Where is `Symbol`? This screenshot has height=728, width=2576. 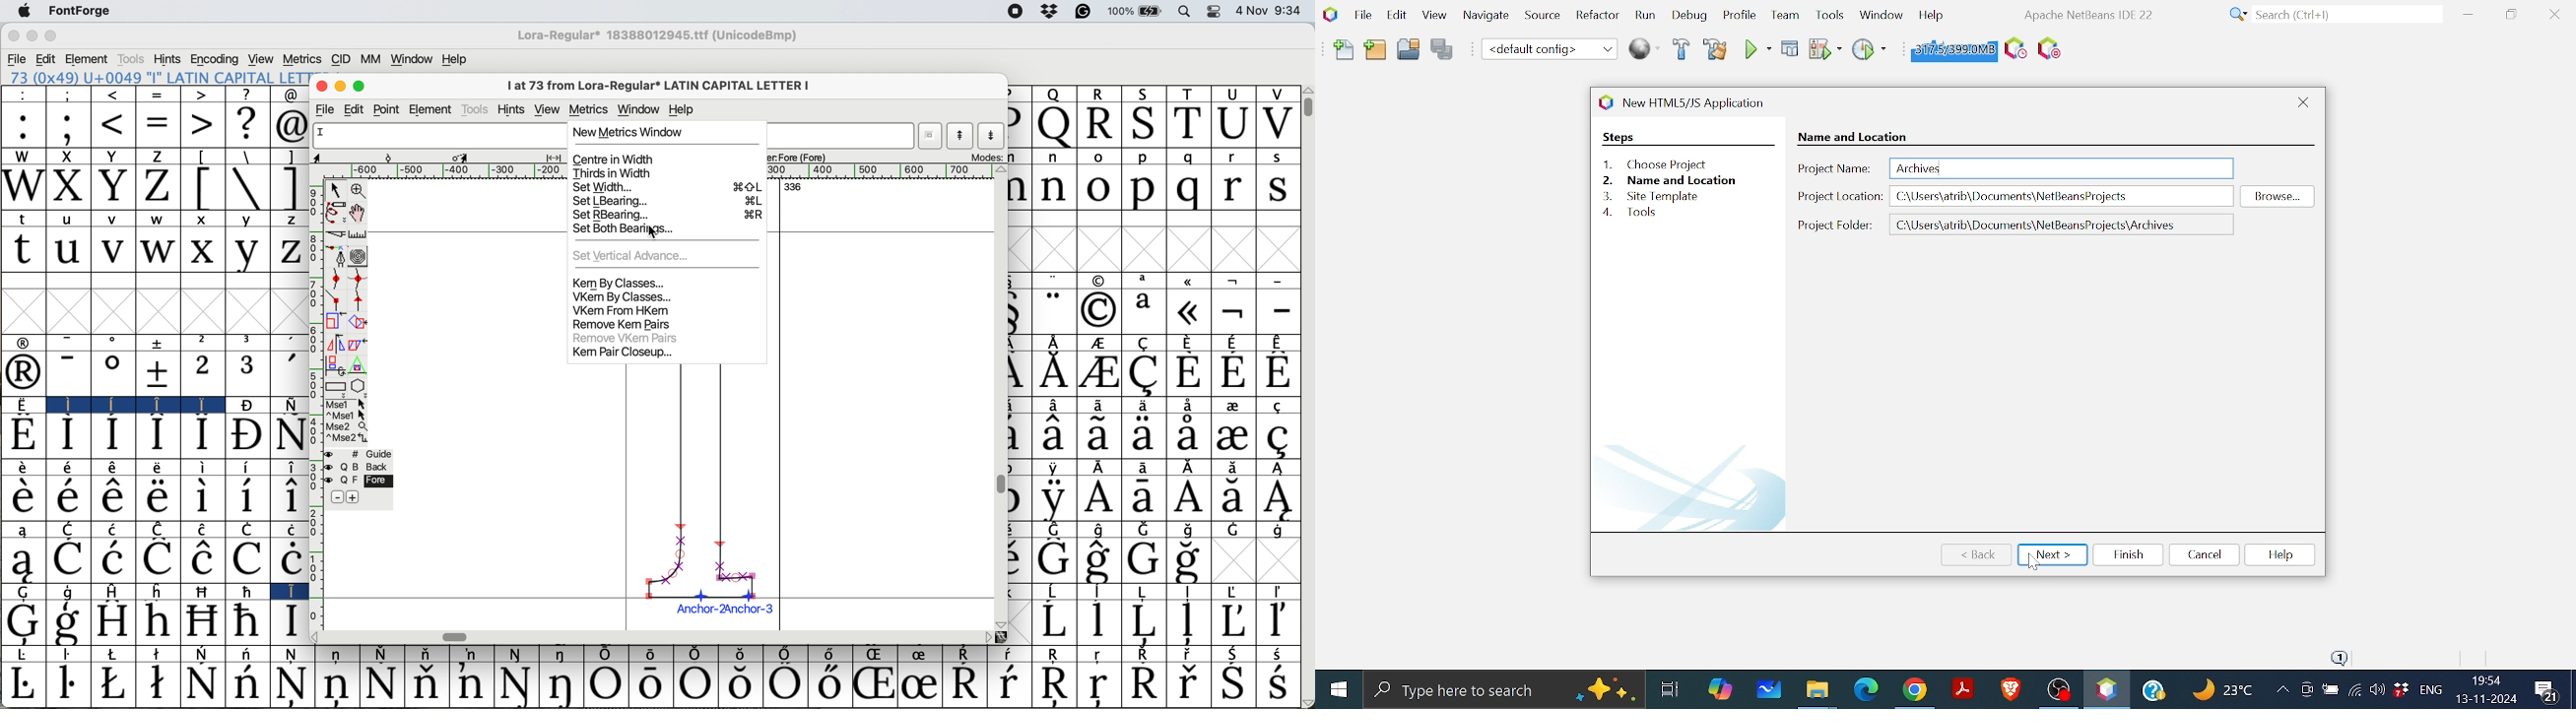
Symbol is located at coordinates (1188, 372).